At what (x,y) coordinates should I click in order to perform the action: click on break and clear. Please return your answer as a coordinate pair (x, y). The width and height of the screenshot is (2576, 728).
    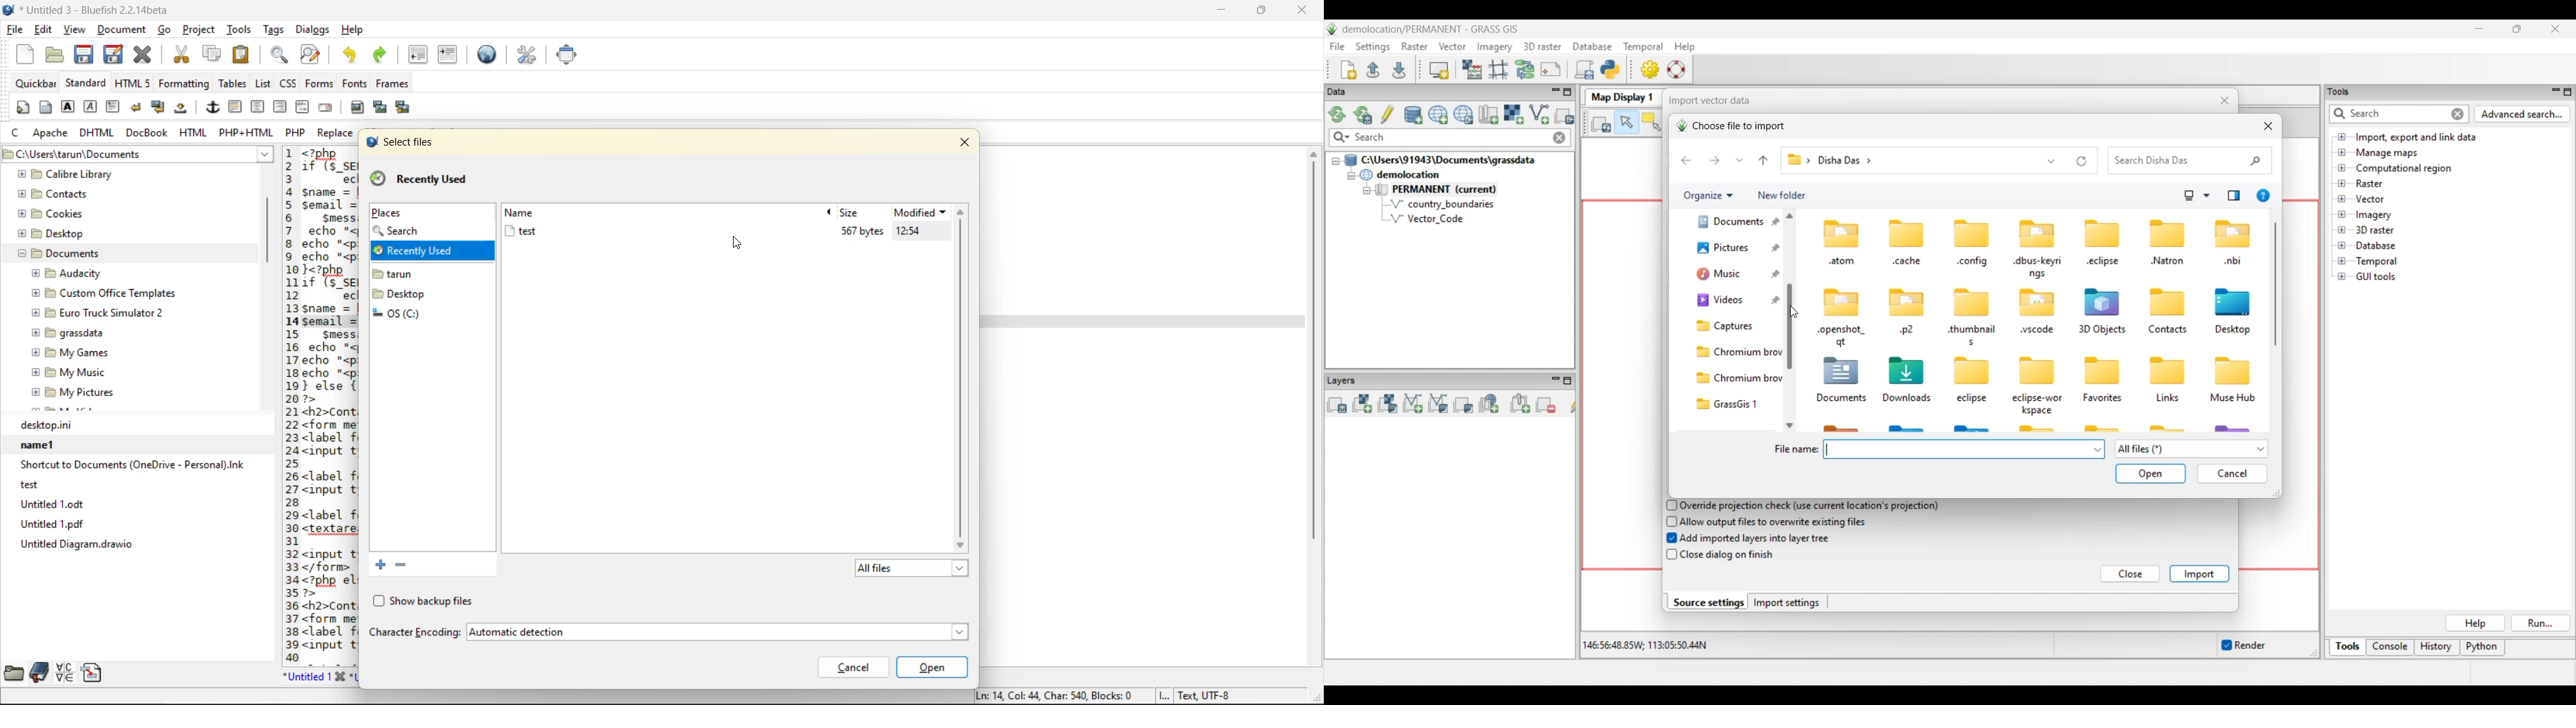
    Looking at the image, I should click on (159, 108).